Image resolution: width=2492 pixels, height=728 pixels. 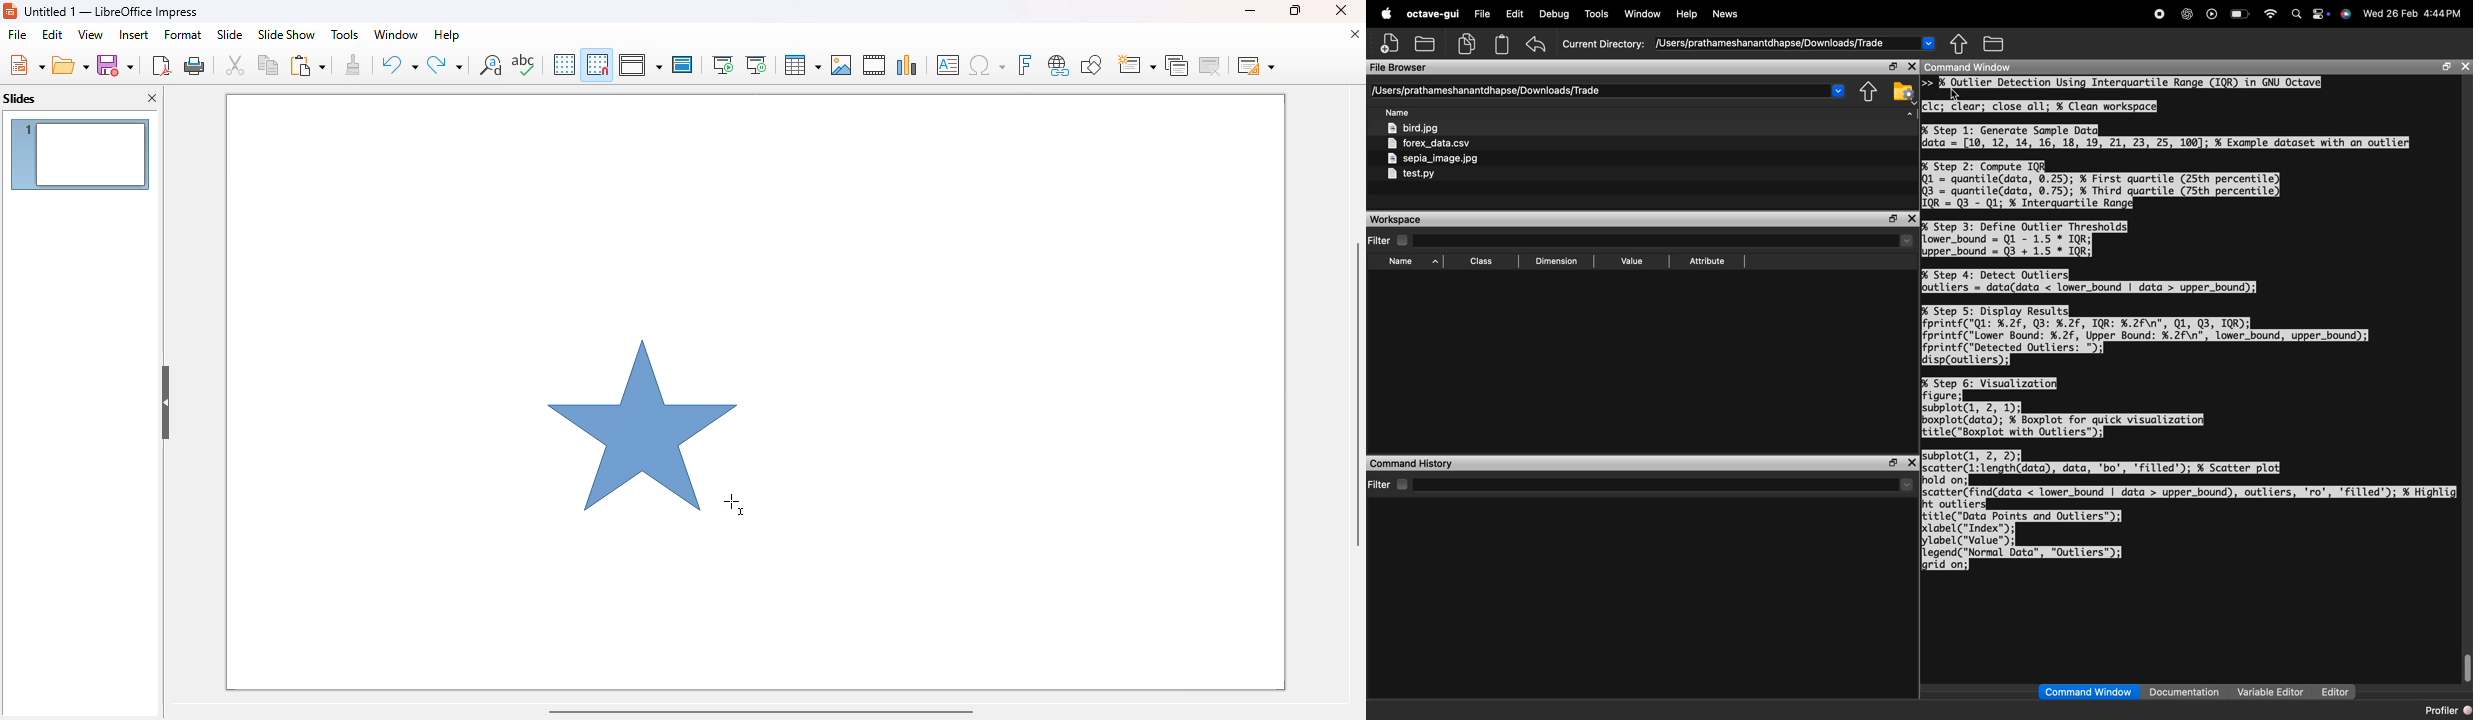 What do you see at coordinates (841, 65) in the screenshot?
I see `insert image` at bounding box center [841, 65].